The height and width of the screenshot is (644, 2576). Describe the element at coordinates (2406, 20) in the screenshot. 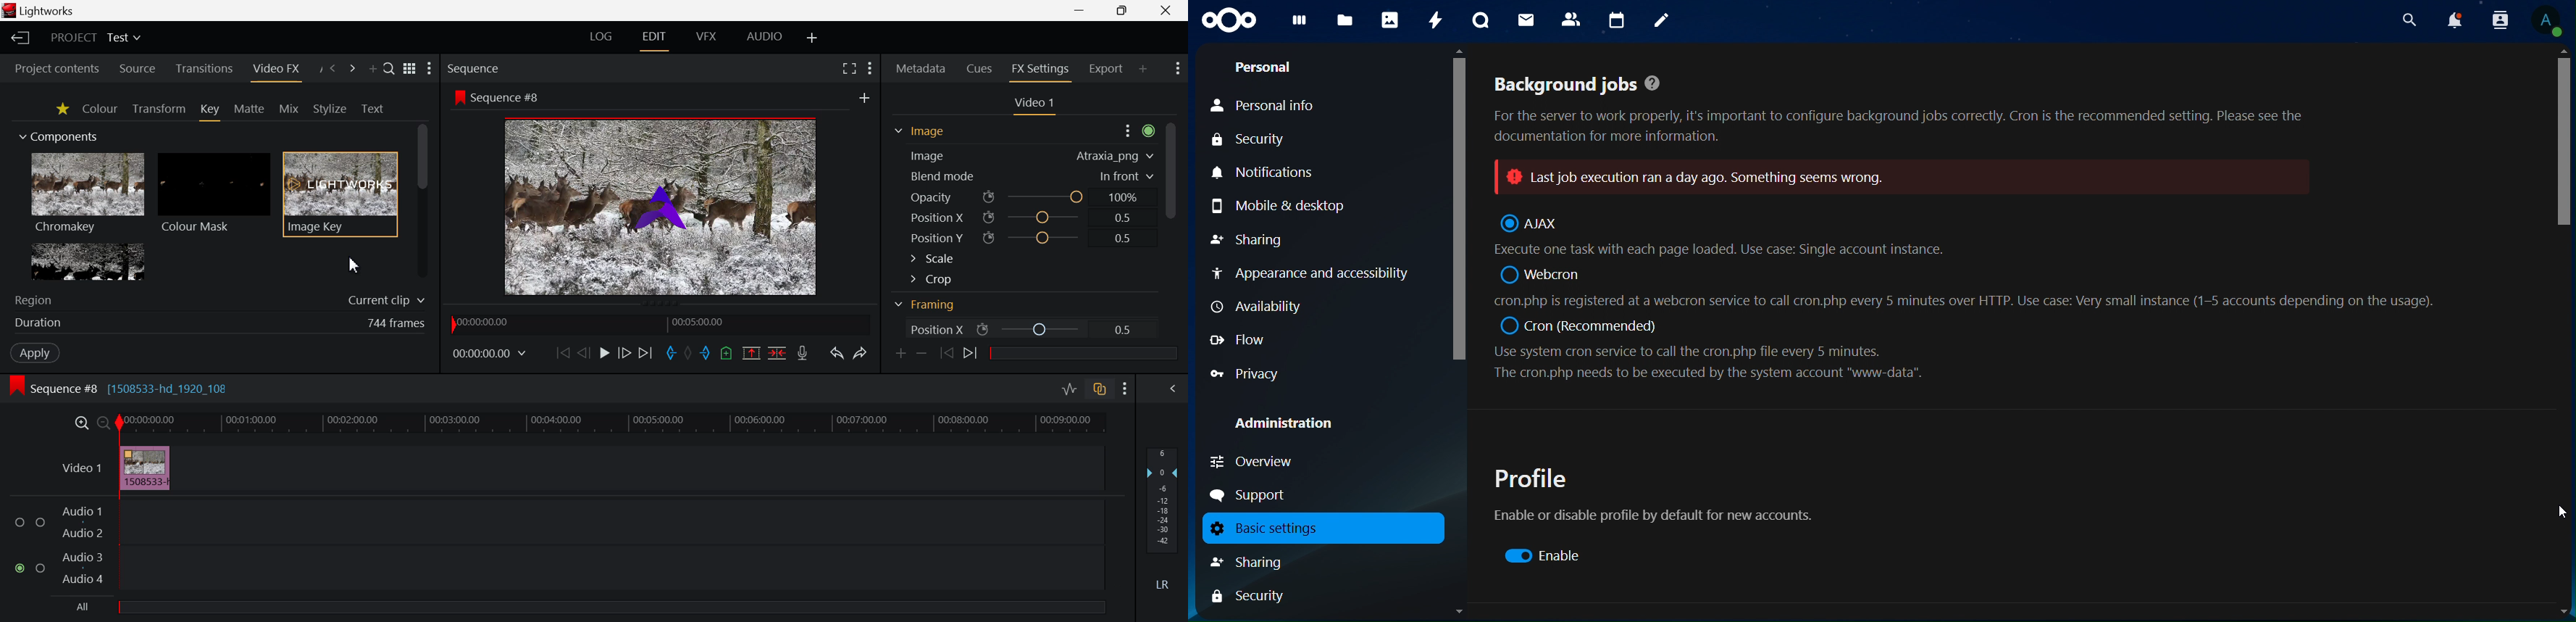

I see `search` at that location.